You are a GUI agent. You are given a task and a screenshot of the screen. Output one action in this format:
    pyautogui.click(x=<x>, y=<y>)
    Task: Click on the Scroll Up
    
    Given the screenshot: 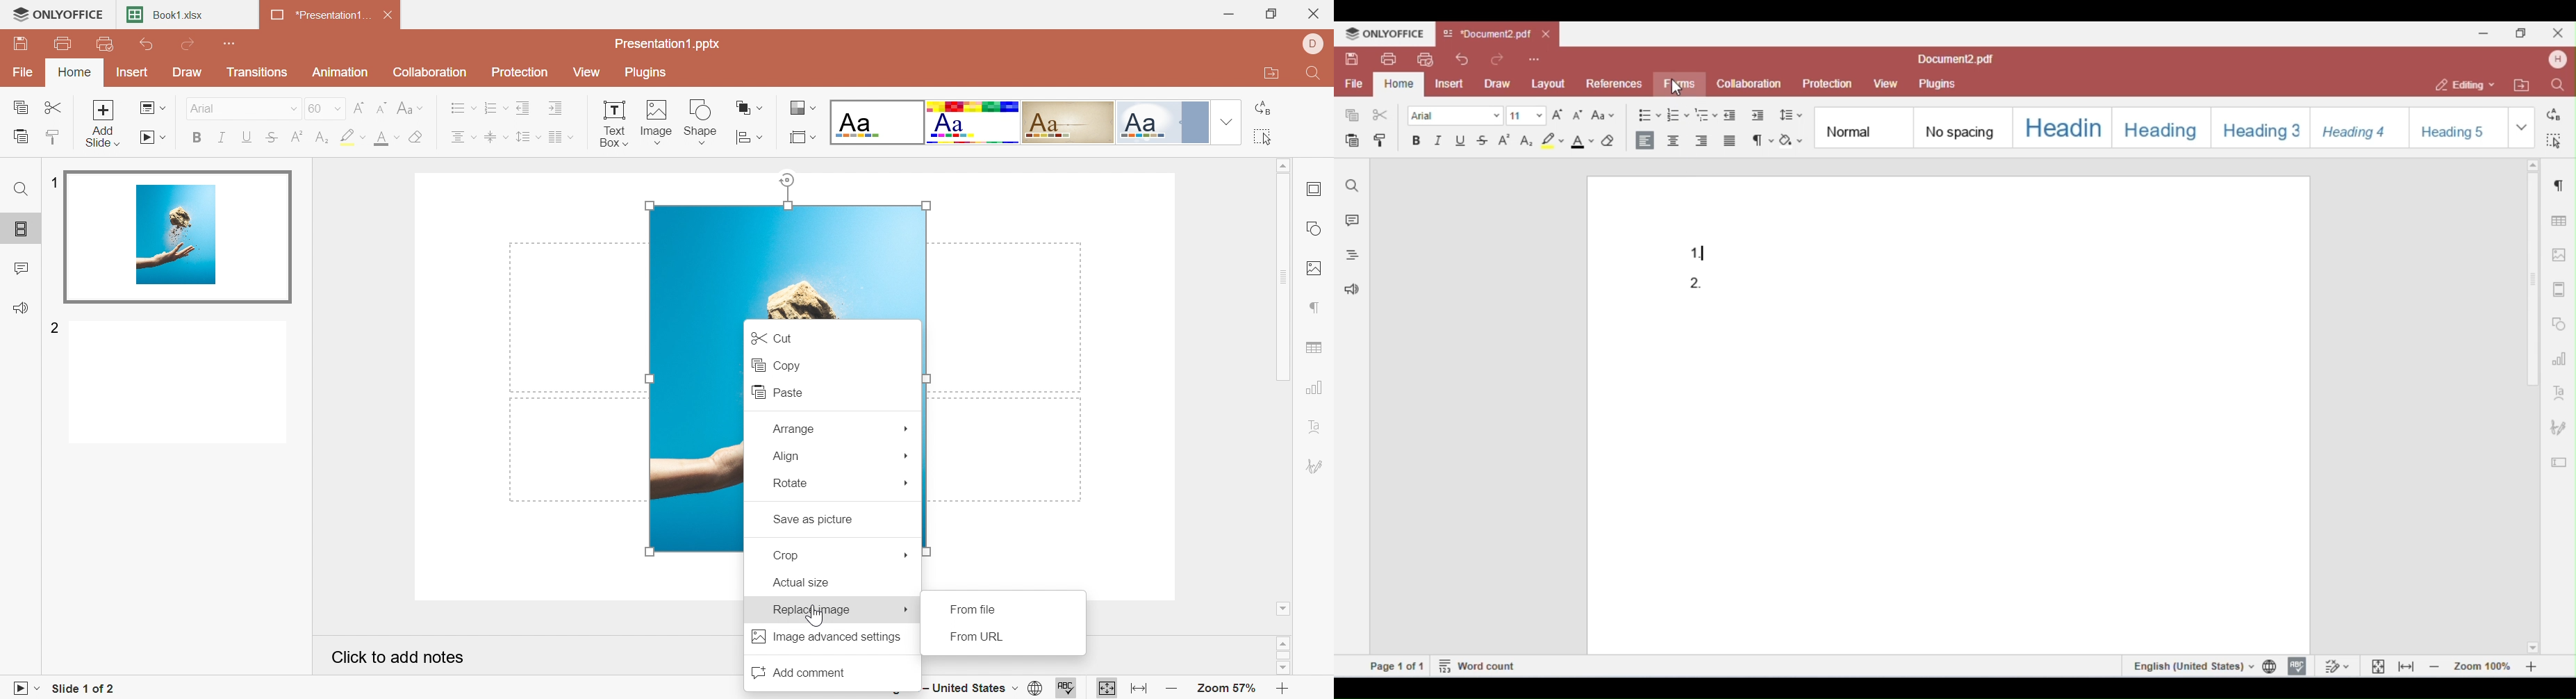 What is the action you would take?
    pyautogui.click(x=1282, y=166)
    